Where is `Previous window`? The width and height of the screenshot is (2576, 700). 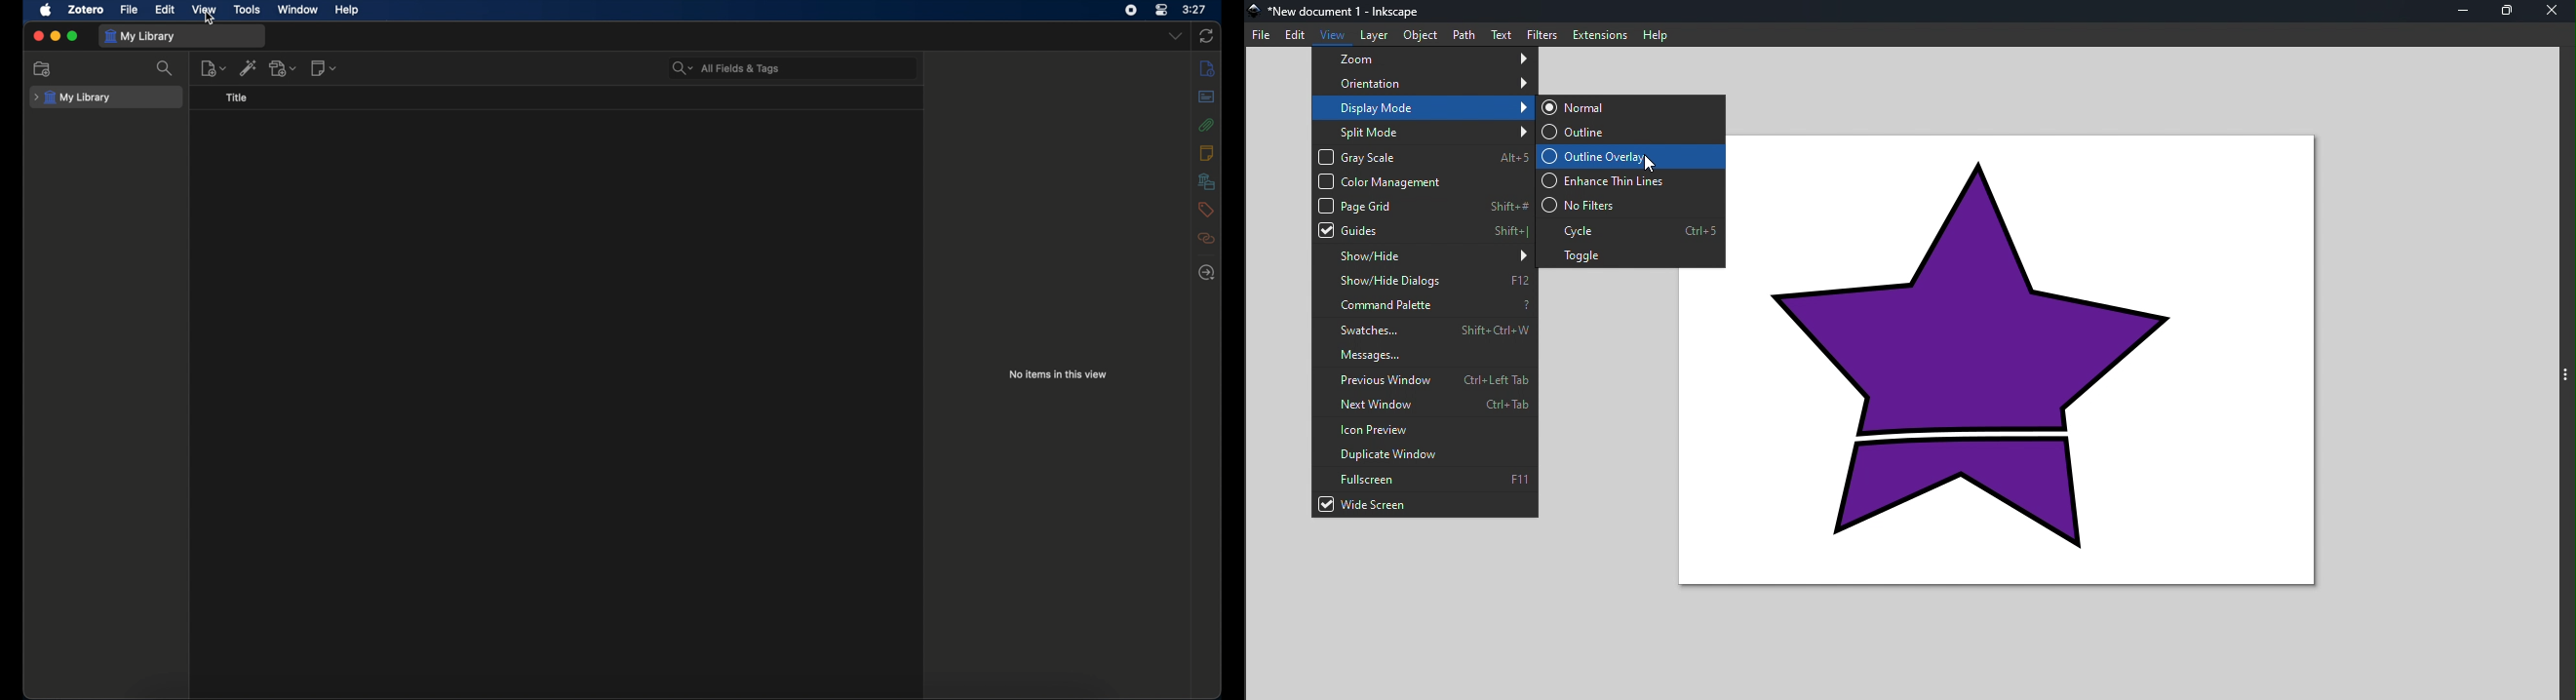 Previous window is located at coordinates (1425, 379).